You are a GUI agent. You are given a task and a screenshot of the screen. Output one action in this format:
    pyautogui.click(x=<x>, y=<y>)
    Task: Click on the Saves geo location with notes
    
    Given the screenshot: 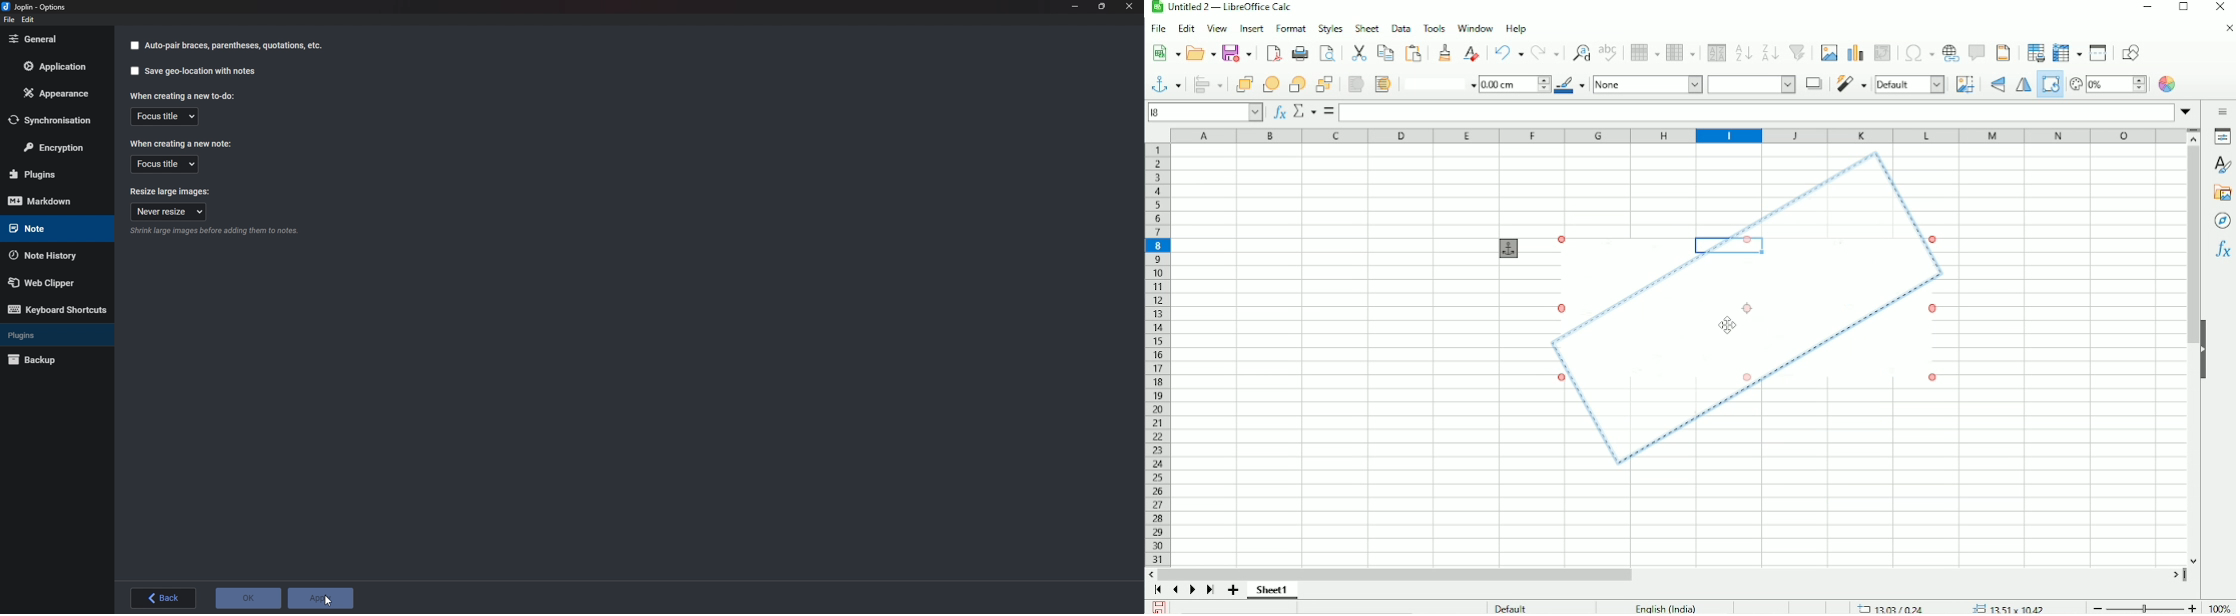 What is the action you would take?
    pyautogui.click(x=201, y=72)
    